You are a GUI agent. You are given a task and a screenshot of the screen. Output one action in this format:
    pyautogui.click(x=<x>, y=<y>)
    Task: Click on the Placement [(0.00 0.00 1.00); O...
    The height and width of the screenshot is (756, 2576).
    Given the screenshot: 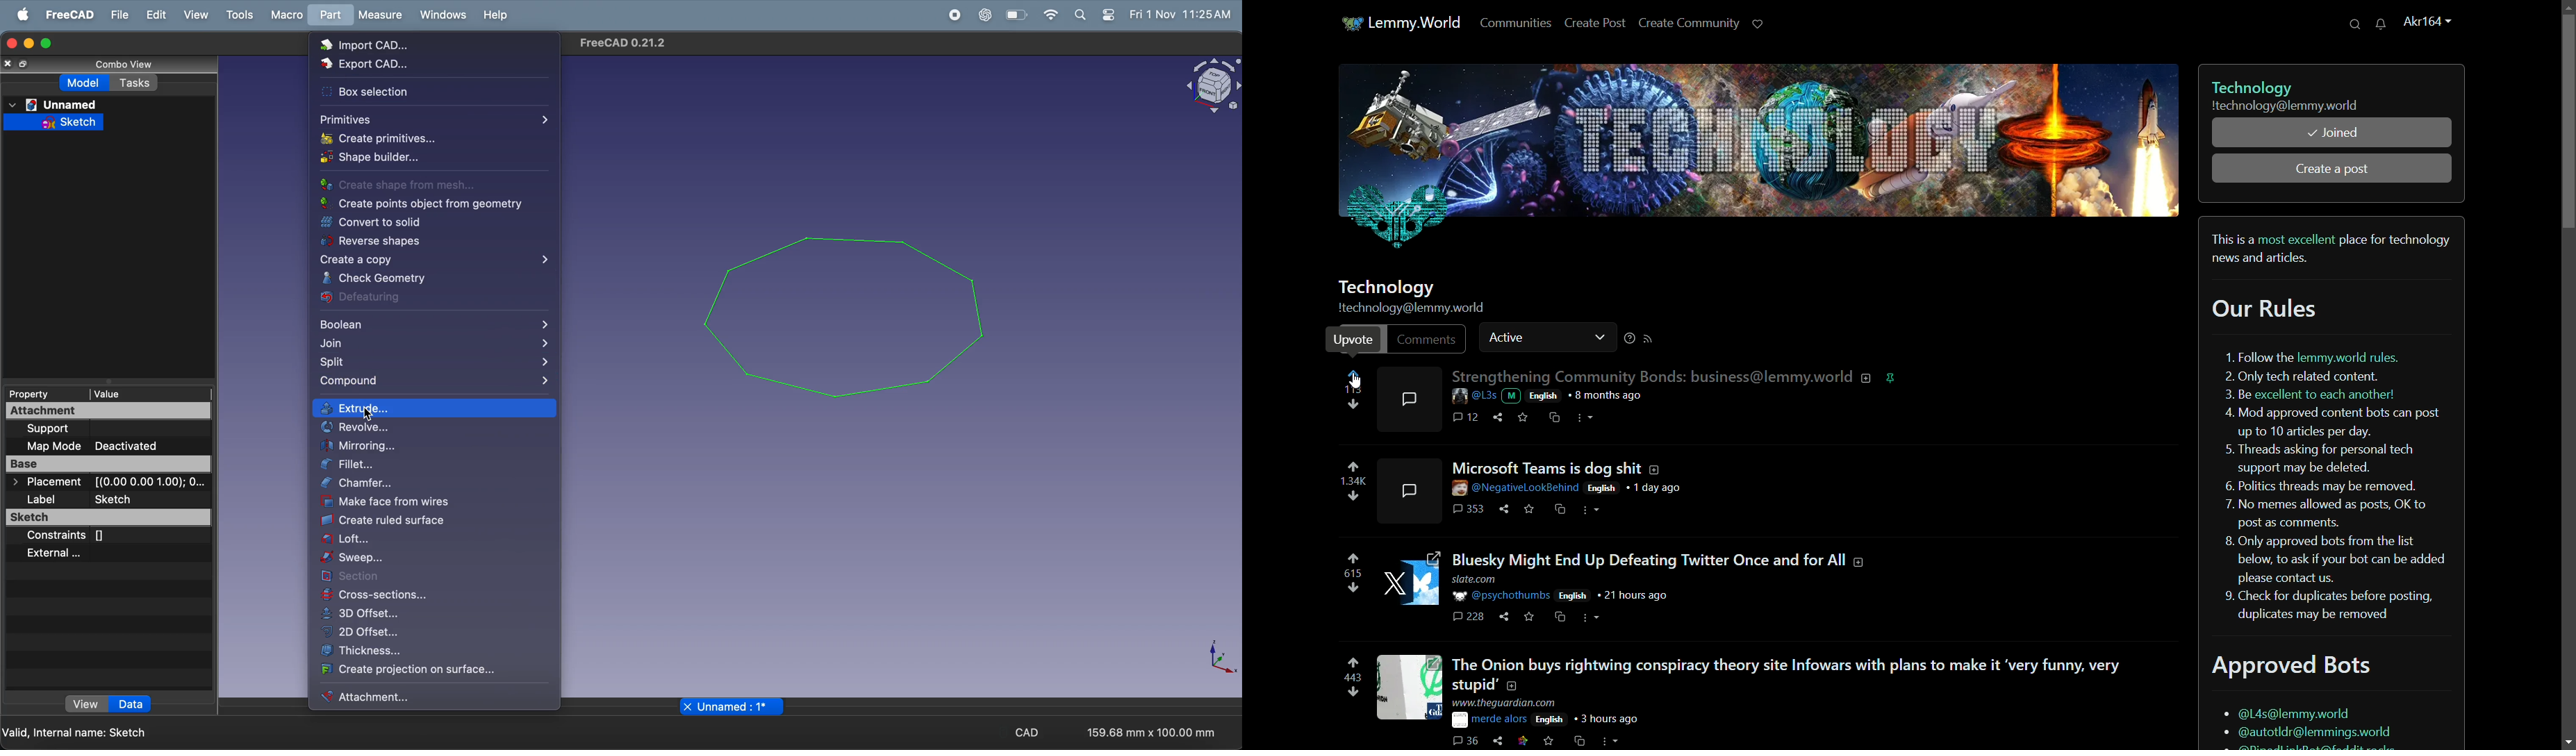 What is the action you would take?
    pyautogui.click(x=109, y=482)
    